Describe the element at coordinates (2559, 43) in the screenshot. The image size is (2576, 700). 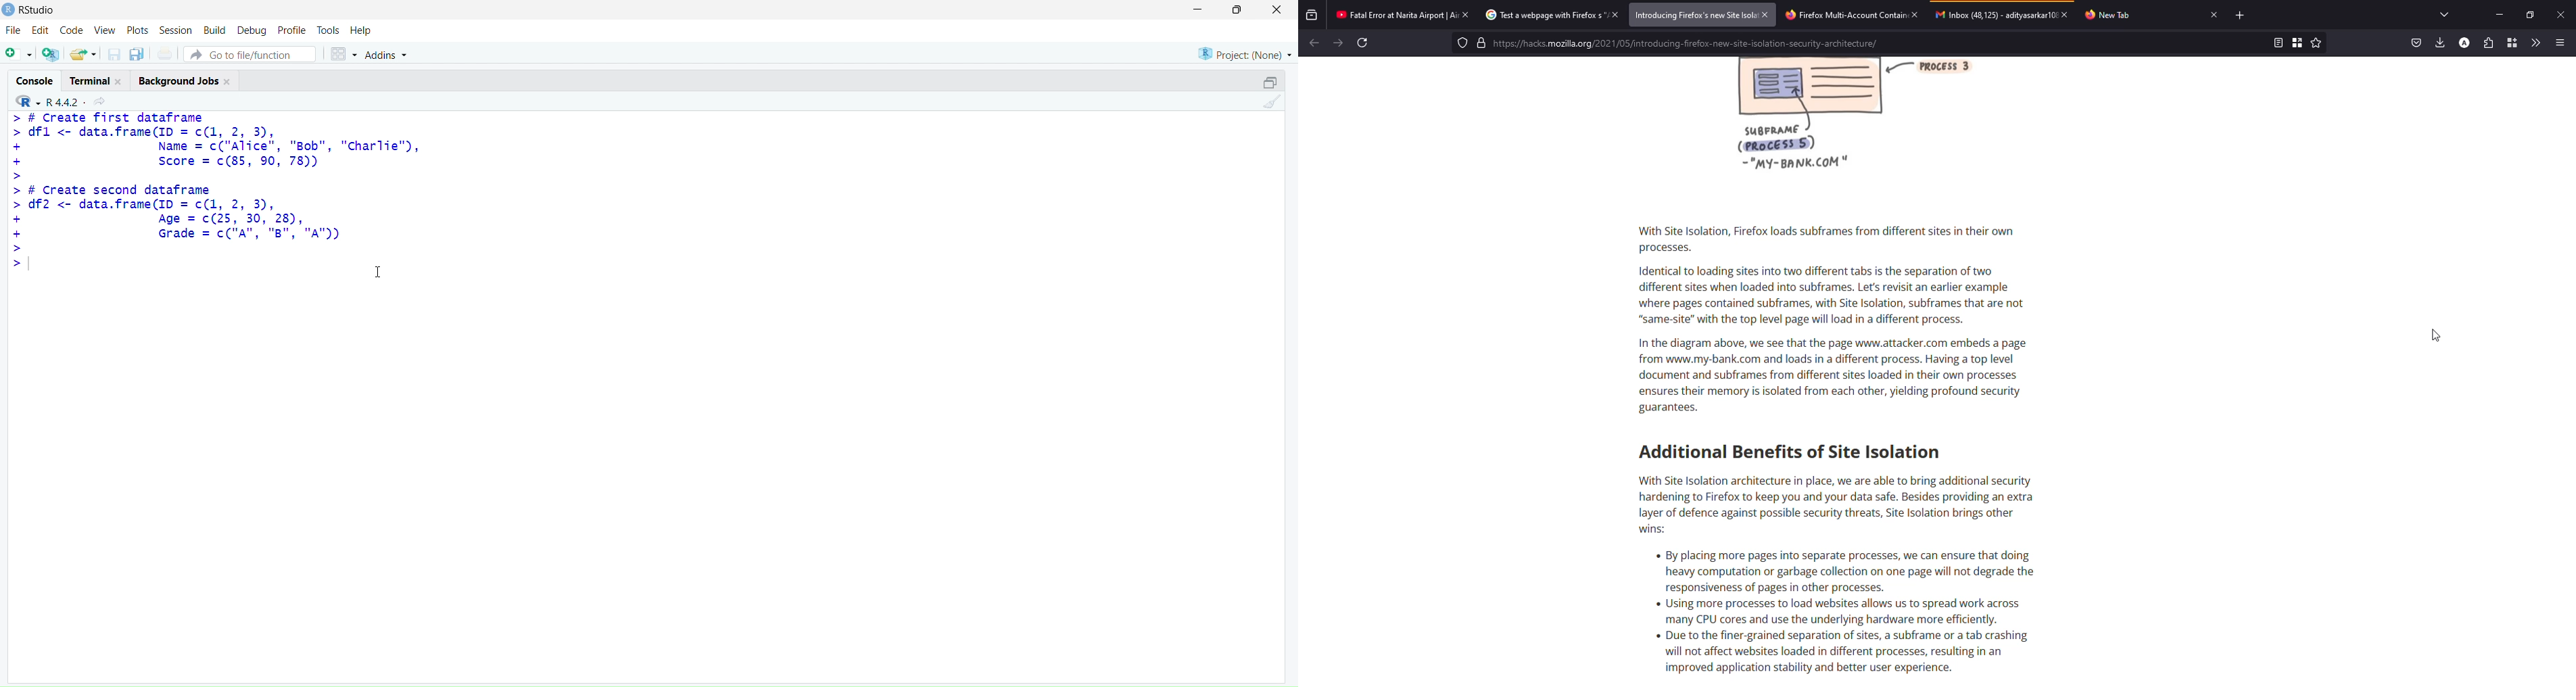
I see `menu` at that location.